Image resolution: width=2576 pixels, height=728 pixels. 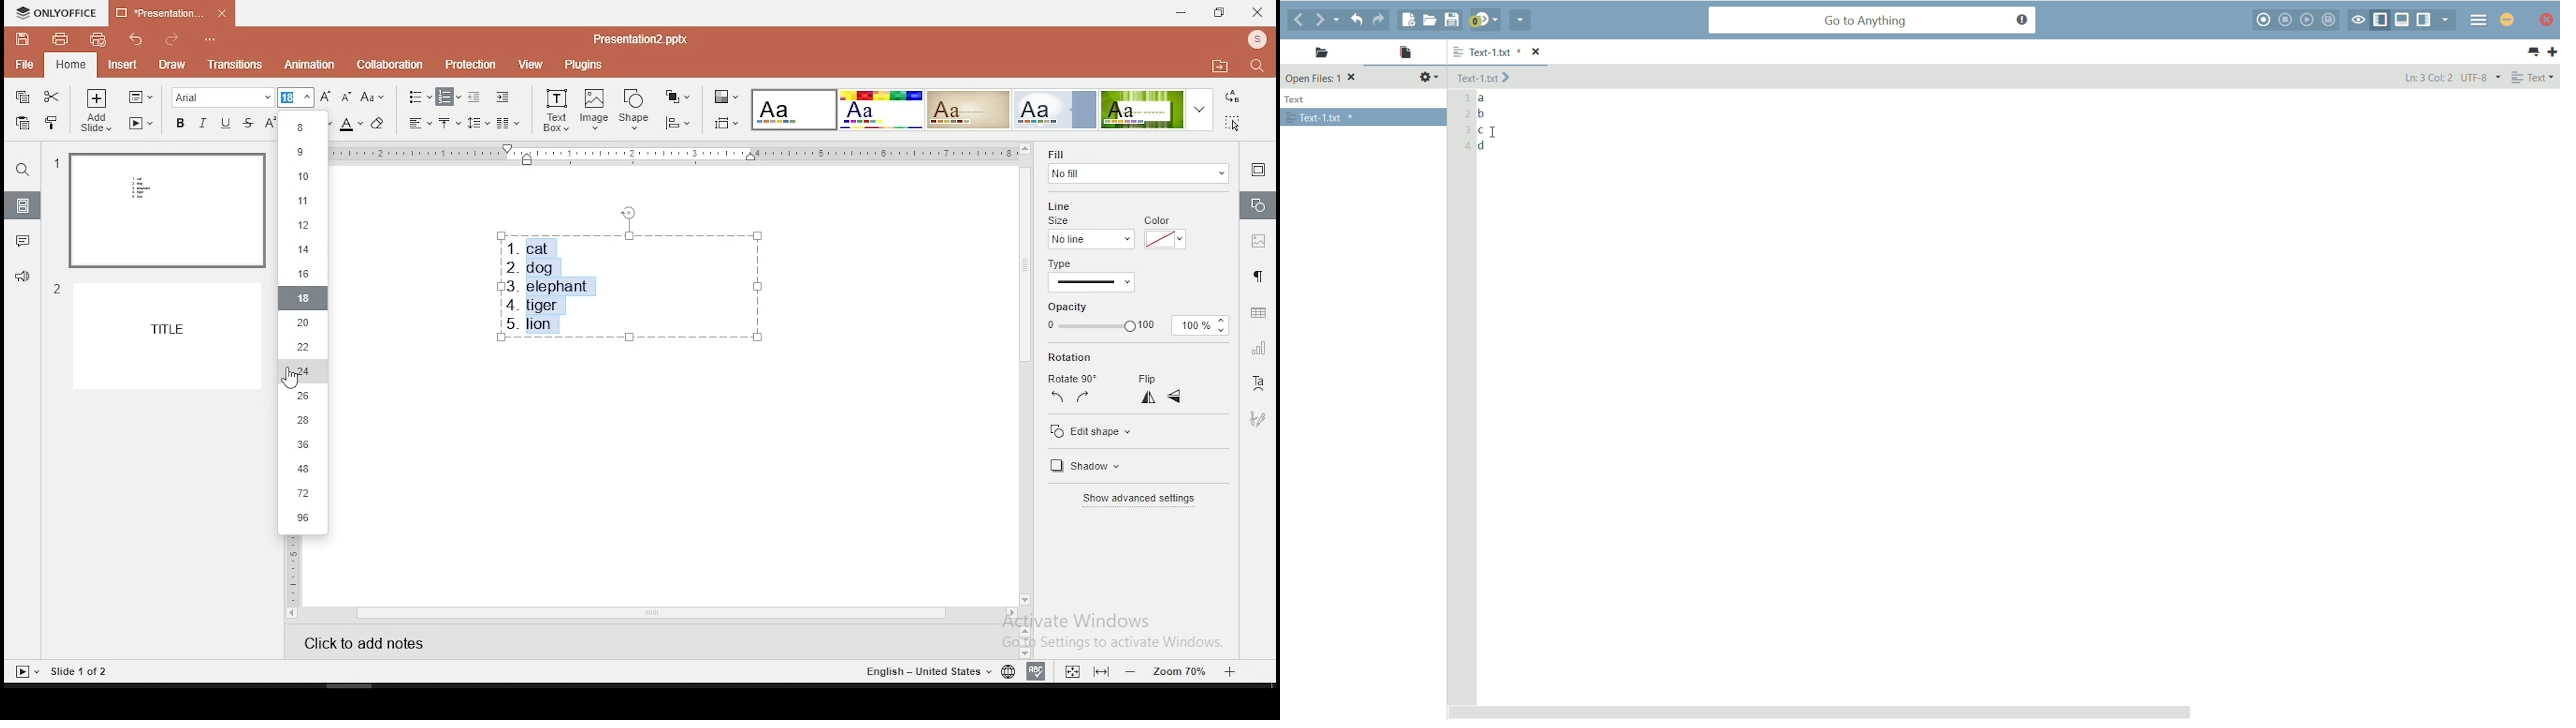 I want to click on minimize, so click(x=1182, y=13).